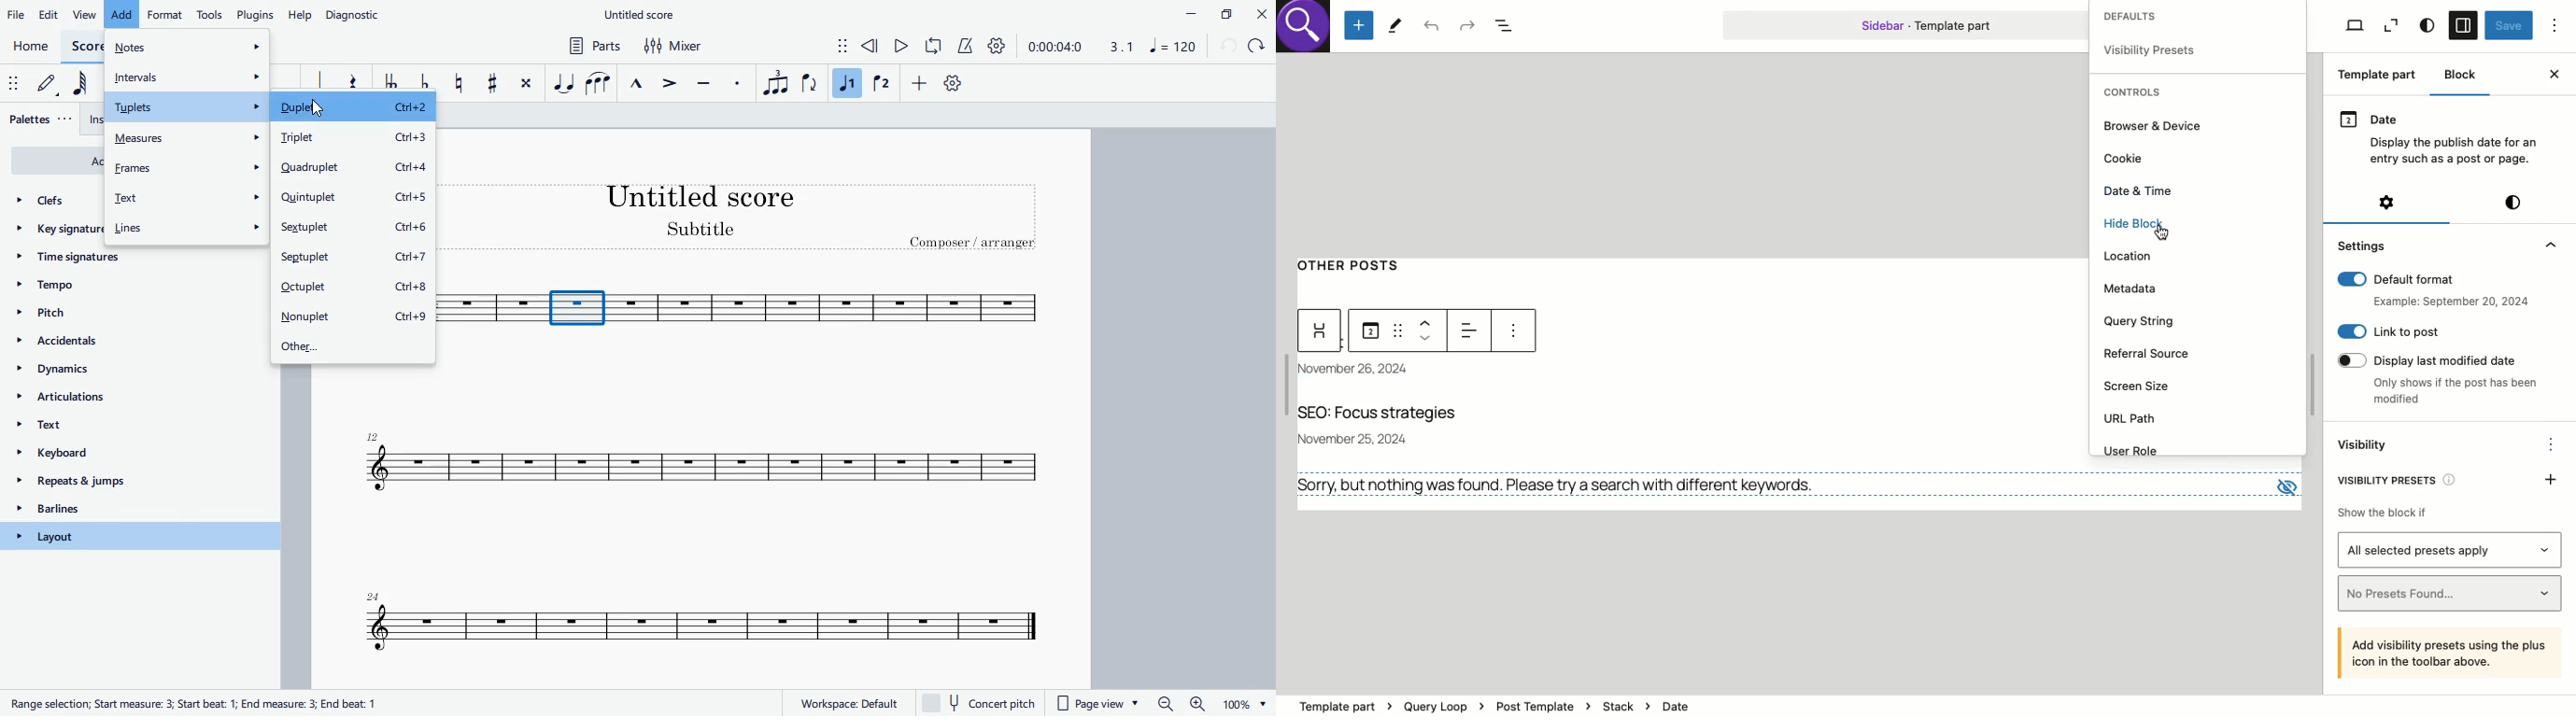 This screenshot has width=2576, height=728. I want to click on duplet, so click(350, 109).